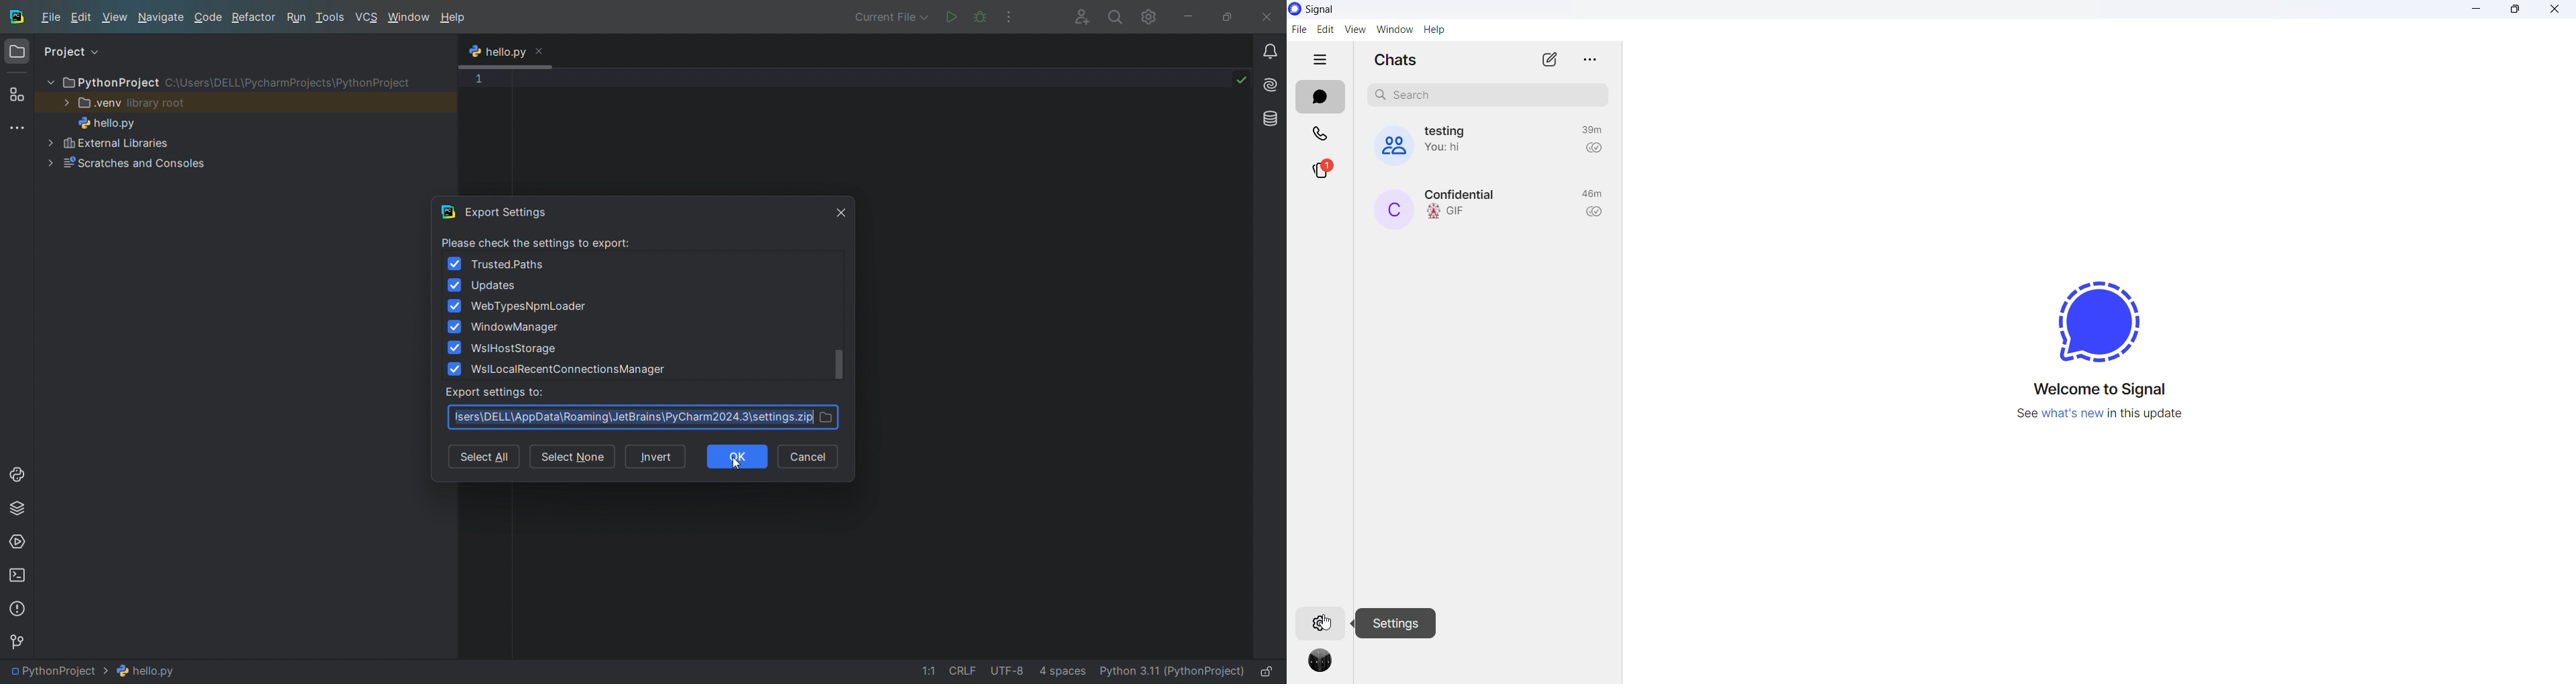 The width and height of the screenshot is (2576, 700). I want to click on select none, so click(572, 458).